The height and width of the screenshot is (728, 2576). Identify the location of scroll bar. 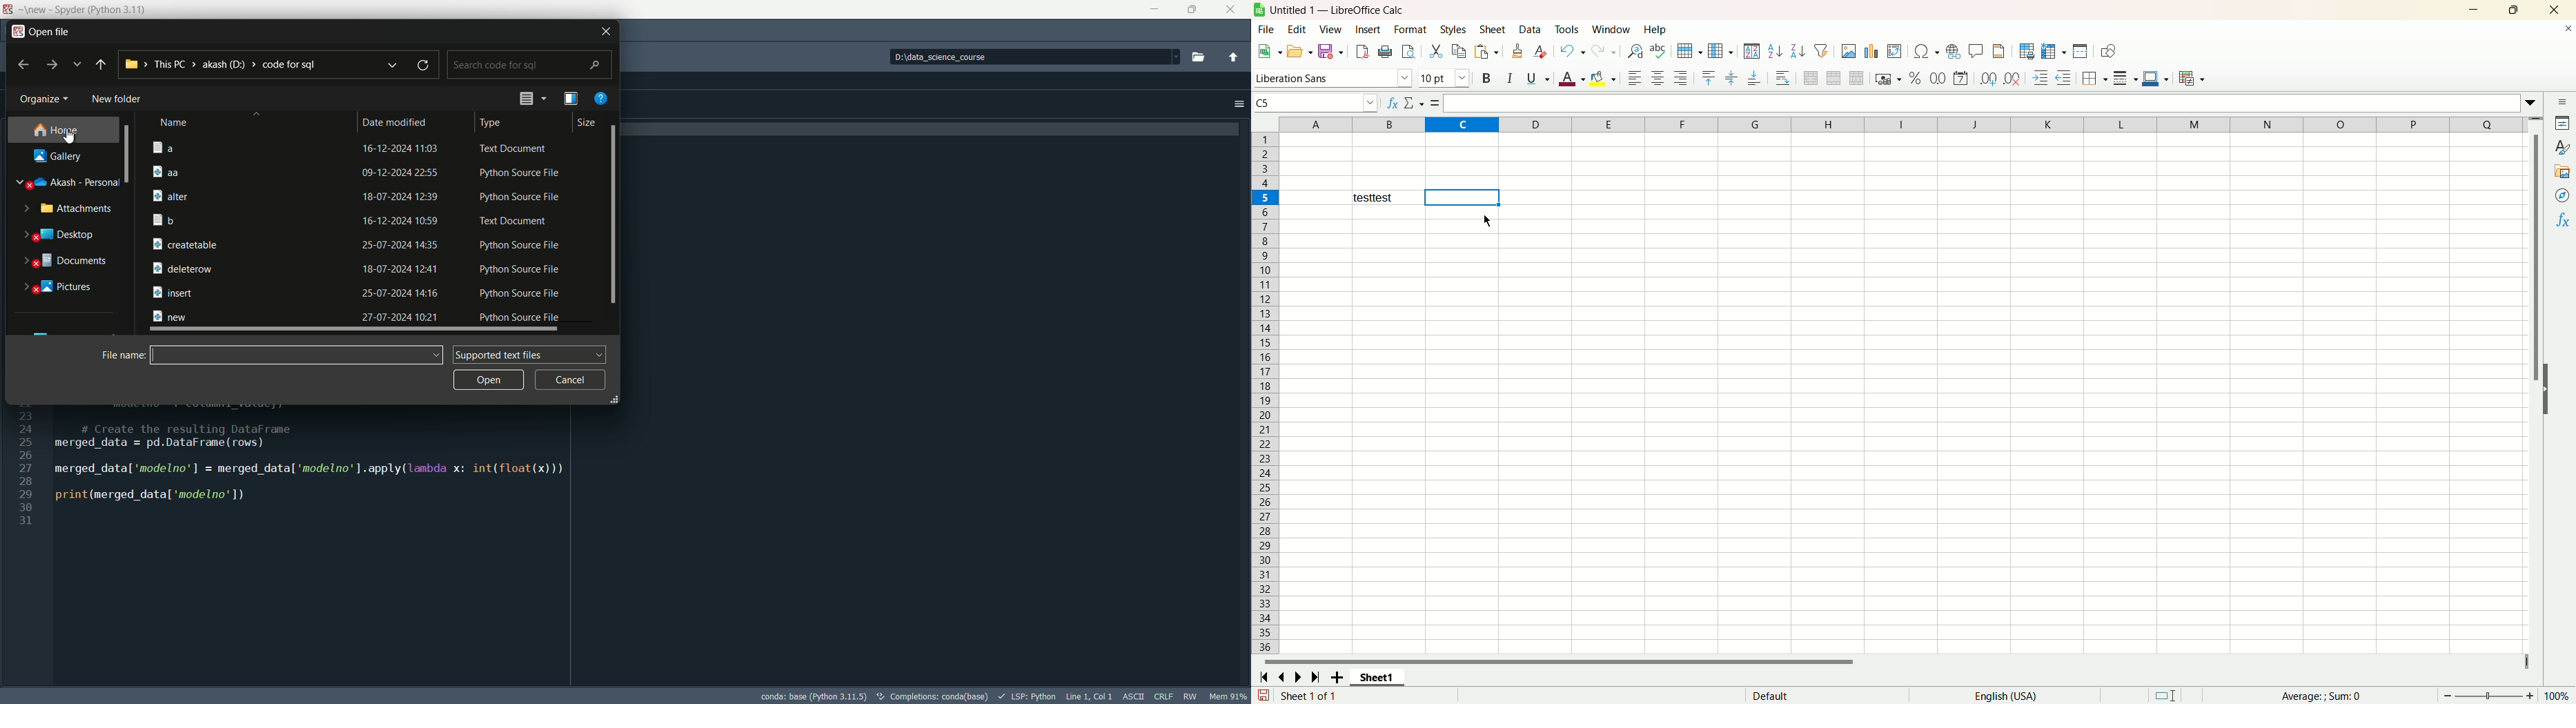
(358, 330).